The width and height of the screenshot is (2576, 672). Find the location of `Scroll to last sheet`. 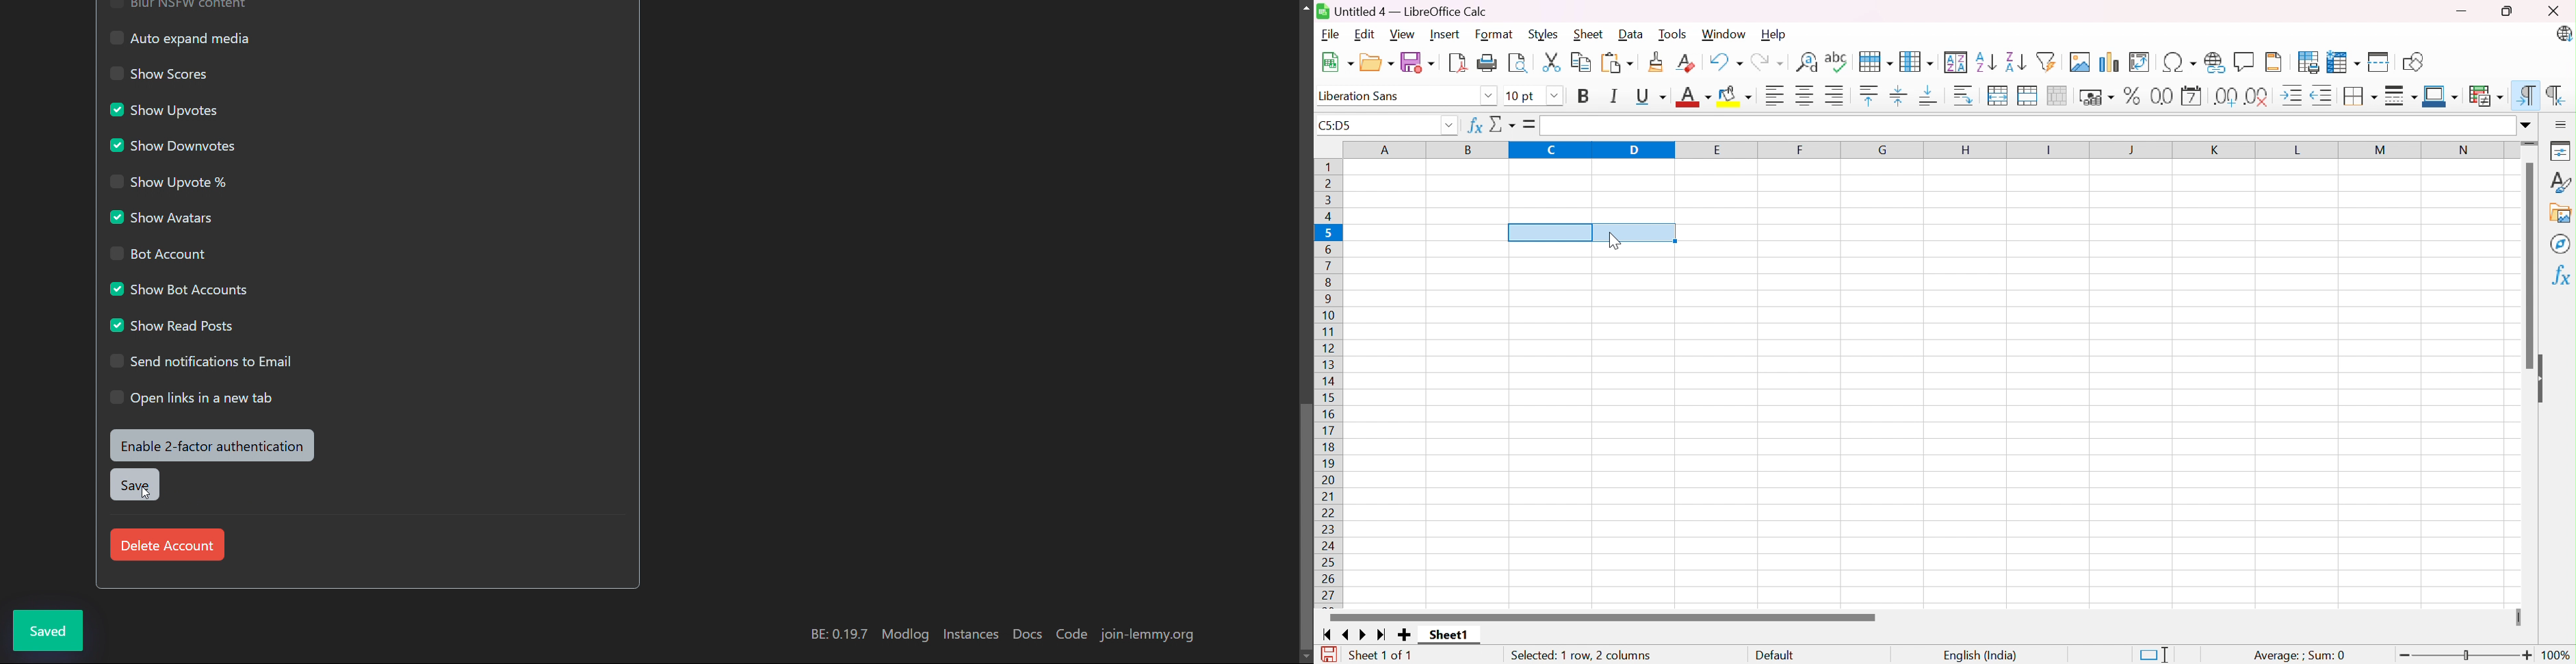

Scroll to last sheet is located at coordinates (1383, 636).